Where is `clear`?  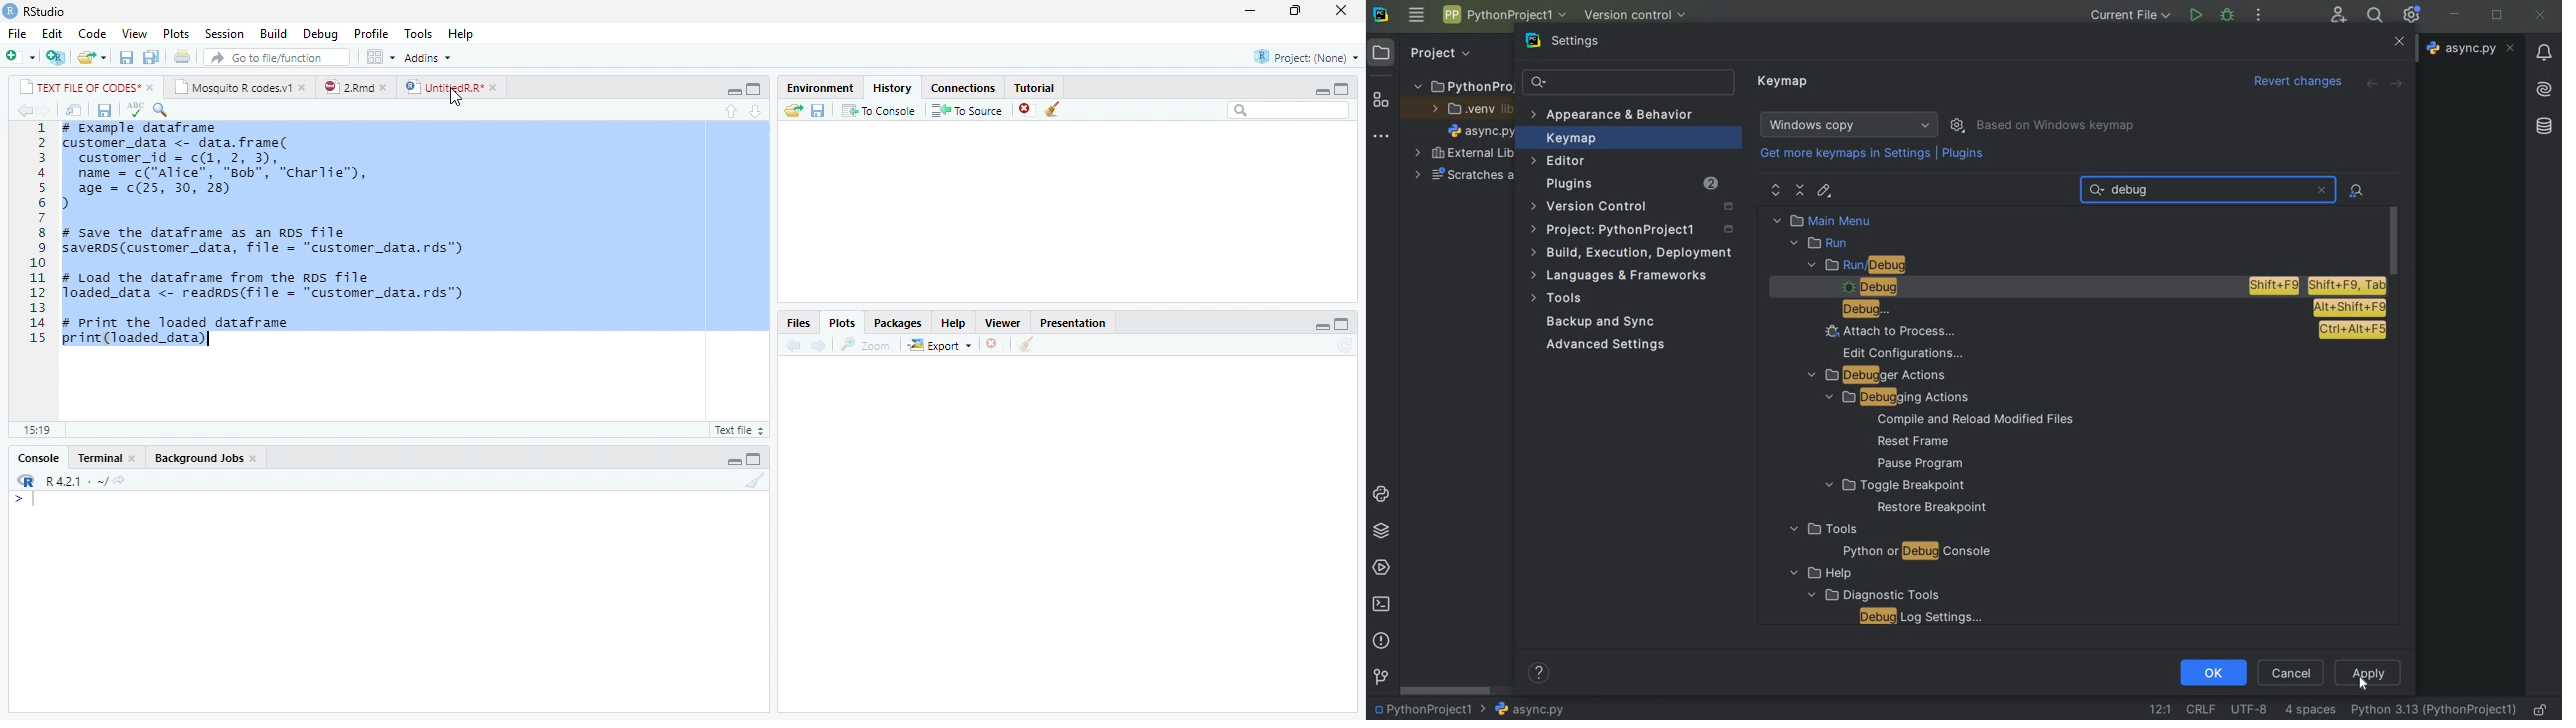
clear is located at coordinates (1053, 109).